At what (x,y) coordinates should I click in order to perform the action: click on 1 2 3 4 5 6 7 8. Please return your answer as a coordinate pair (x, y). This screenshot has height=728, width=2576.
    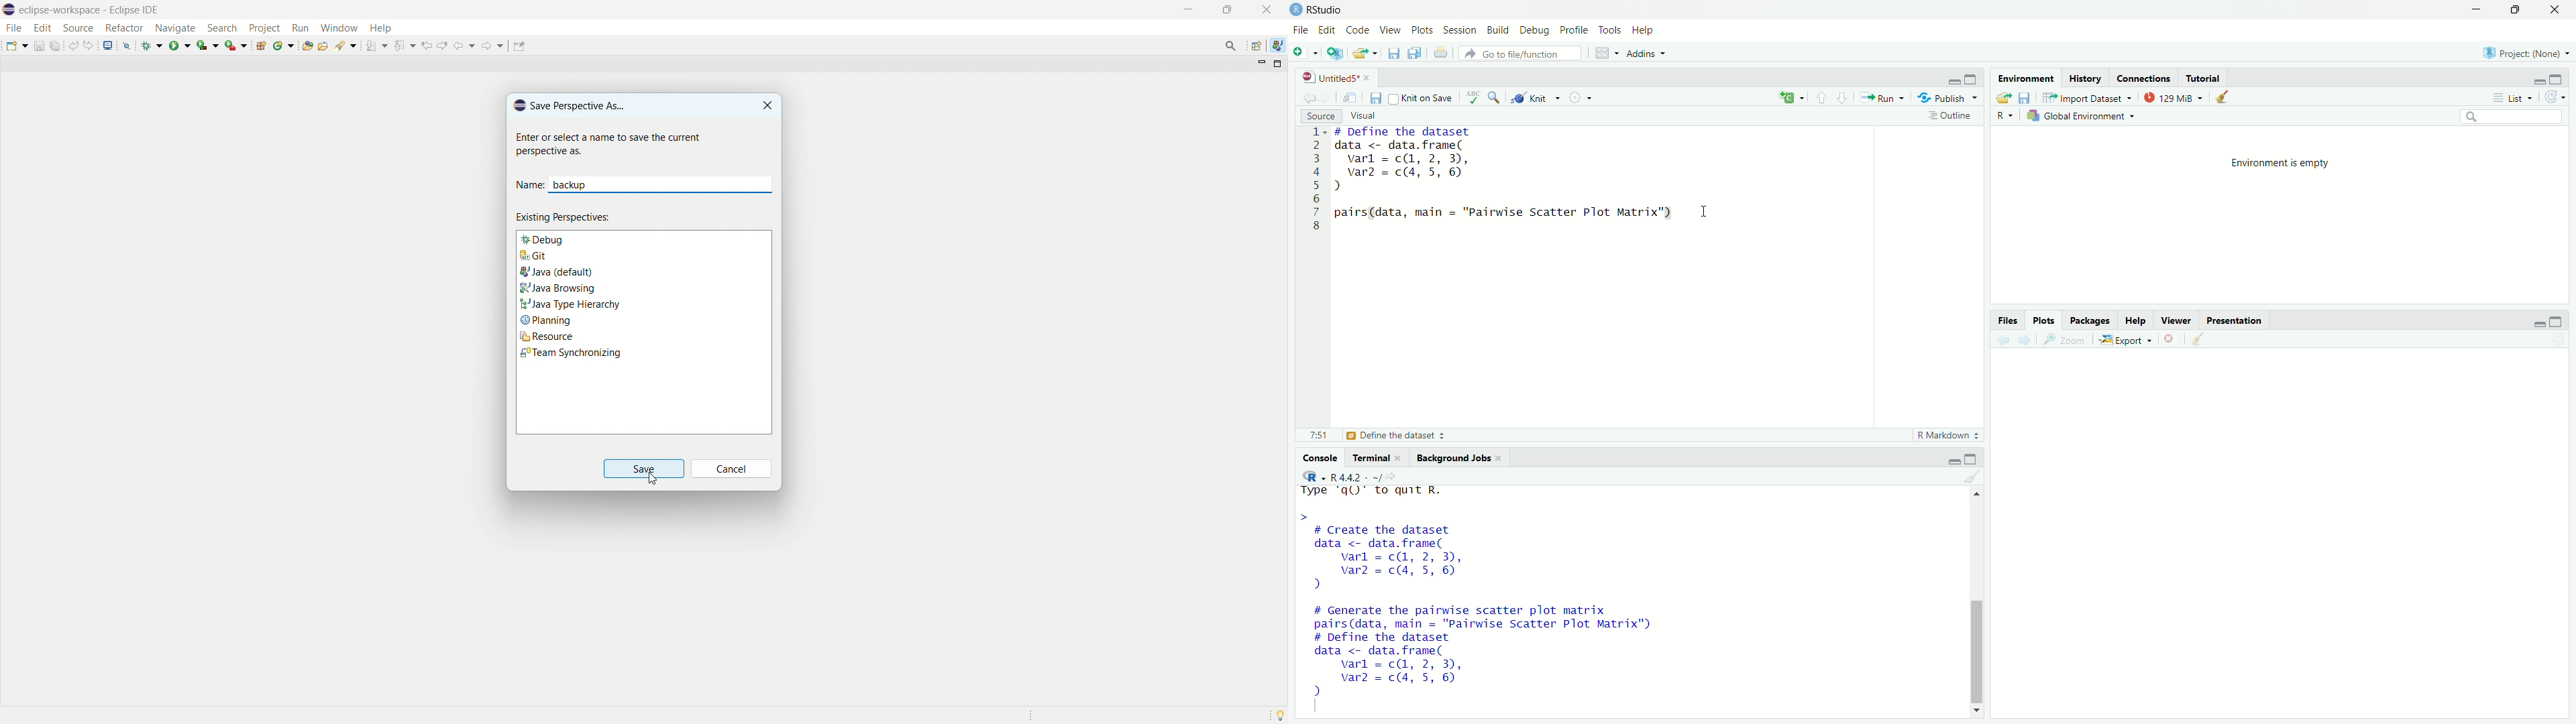
    Looking at the image, I should click on (1316, 182).